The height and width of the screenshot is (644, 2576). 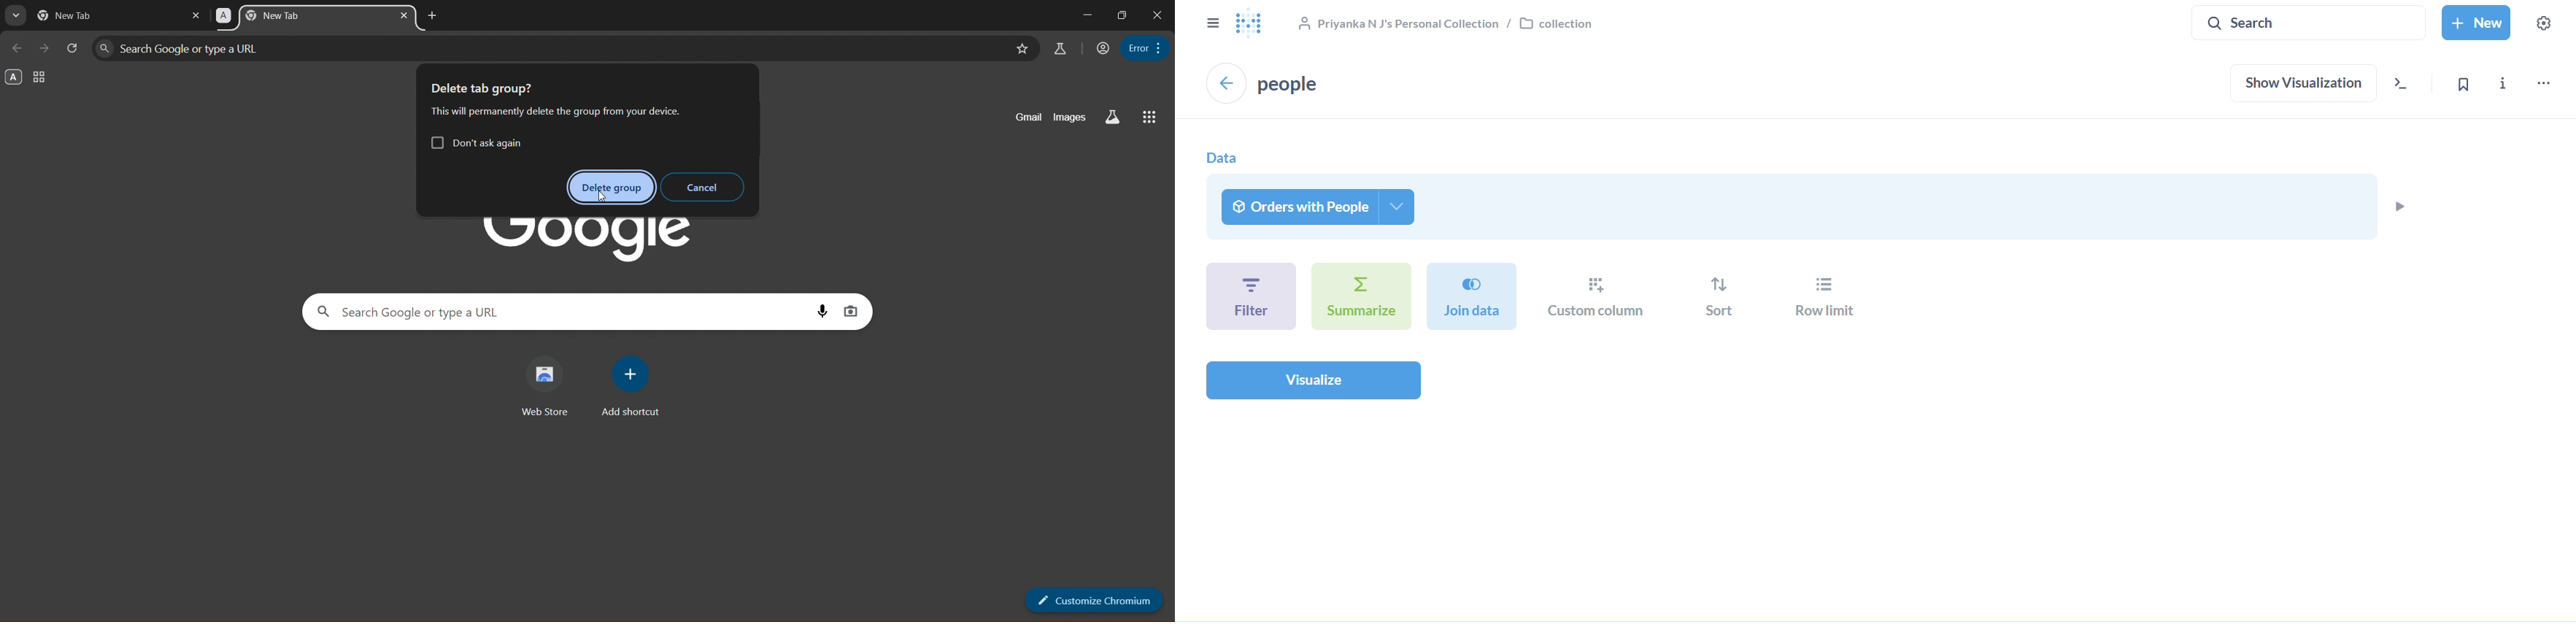 I want to click on search tabs, so click(x=16, y=17).